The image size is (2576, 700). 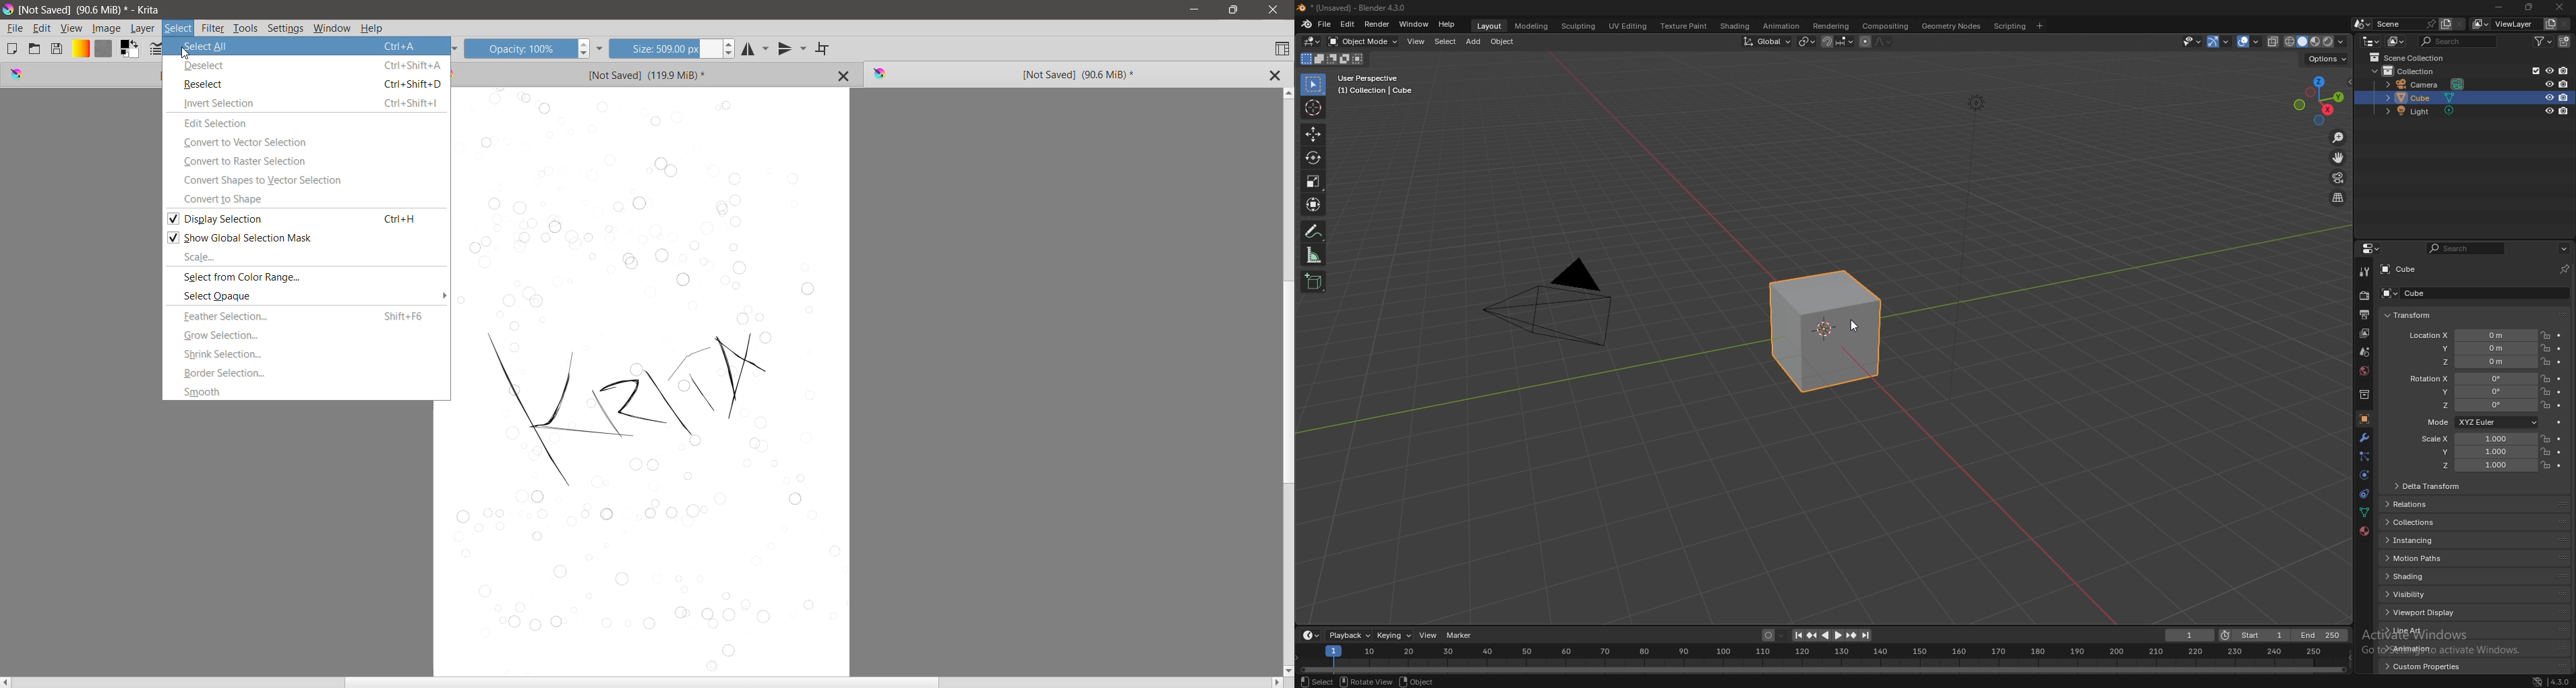 I want to click on cube, so click(x=2407, y=268).